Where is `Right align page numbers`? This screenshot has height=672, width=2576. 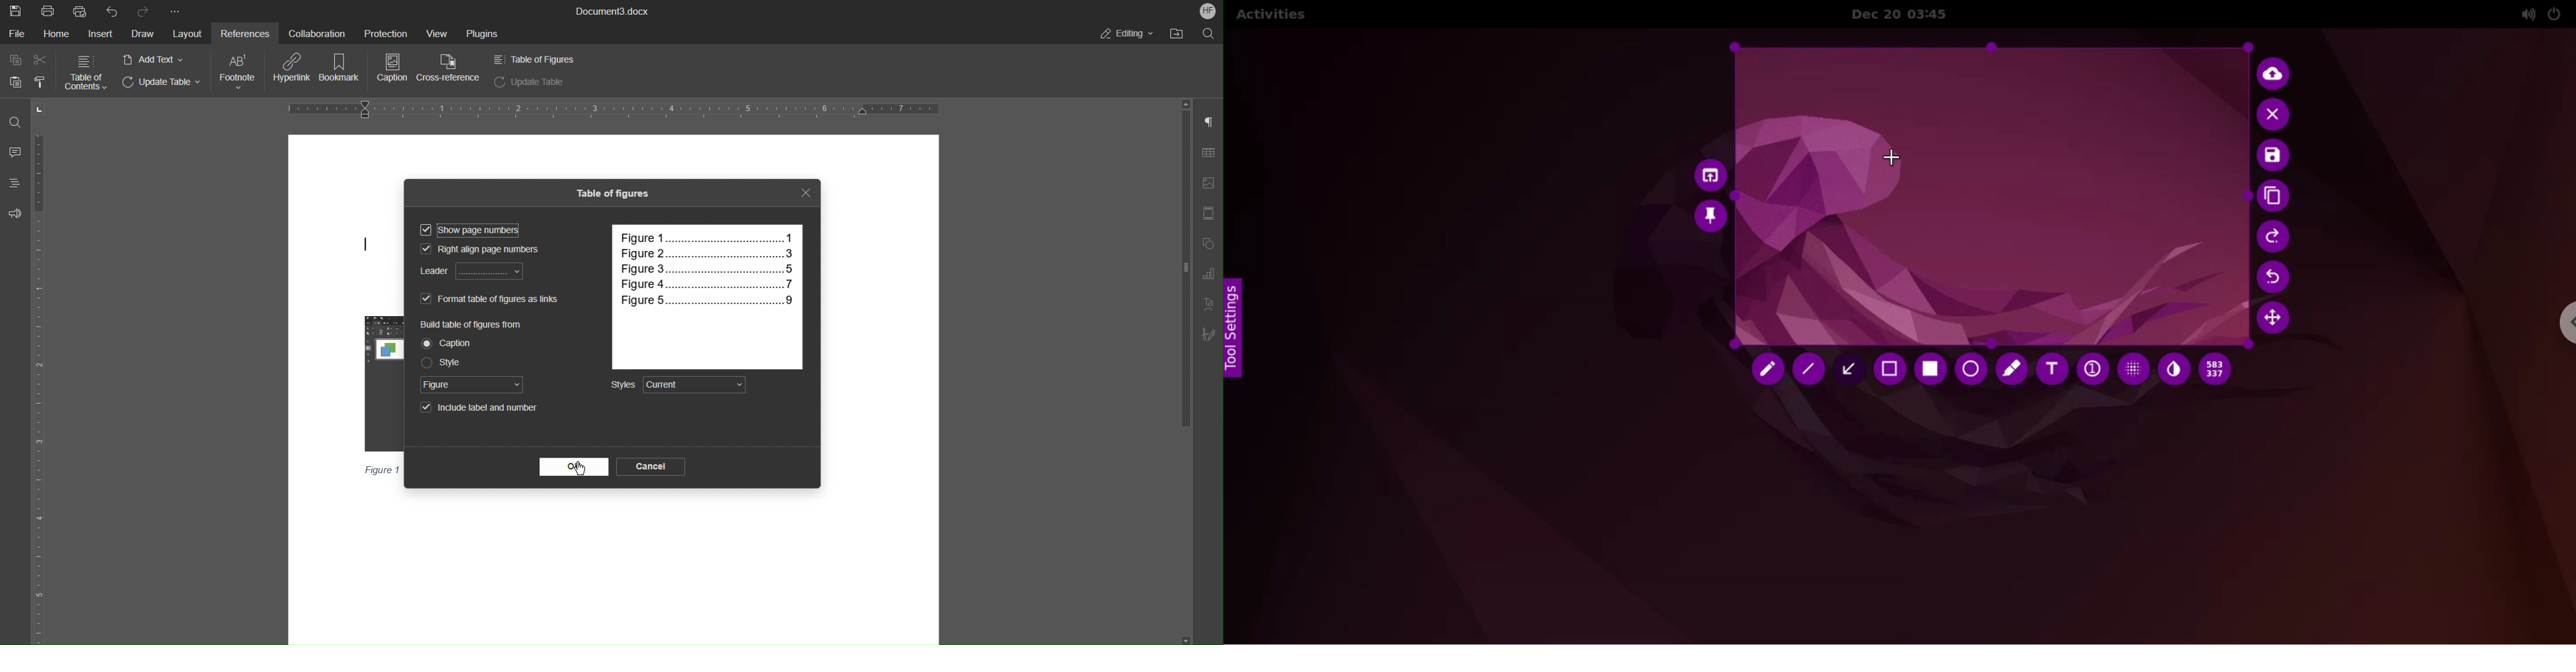
Right align page numbers is located at coordinates (486, 250).